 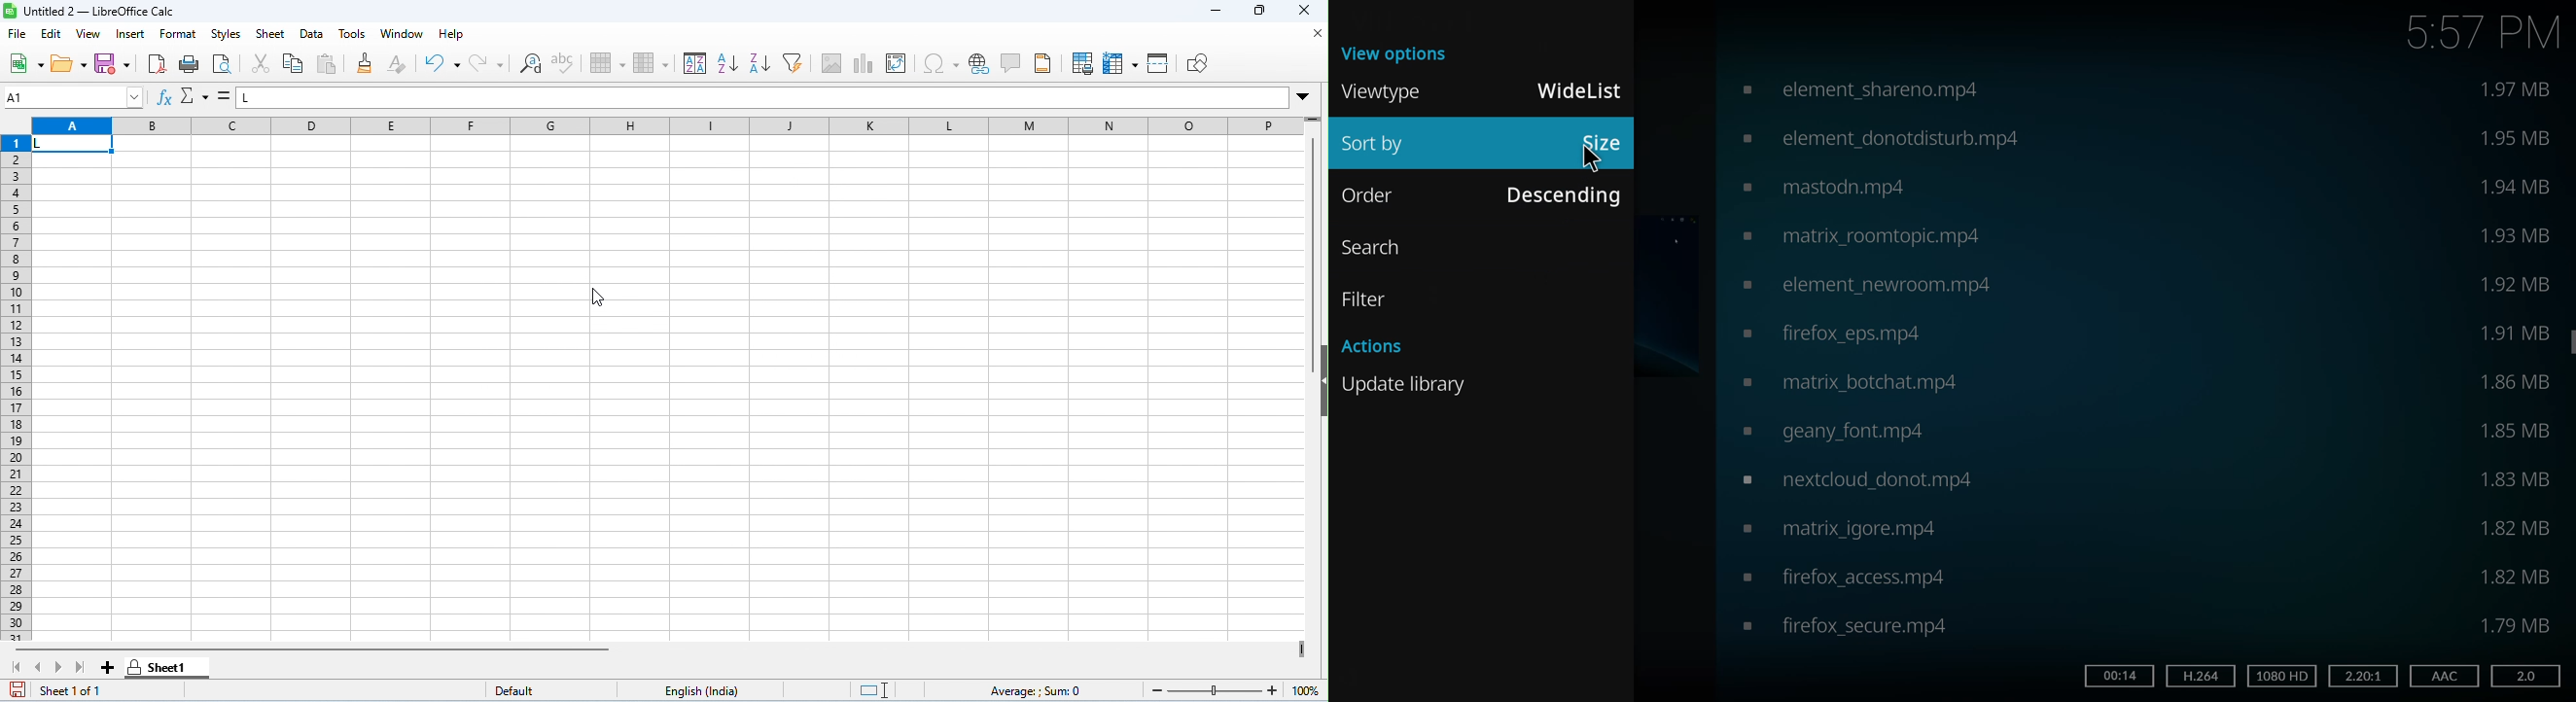 I want to click on filter, so click(x=793, y=63).